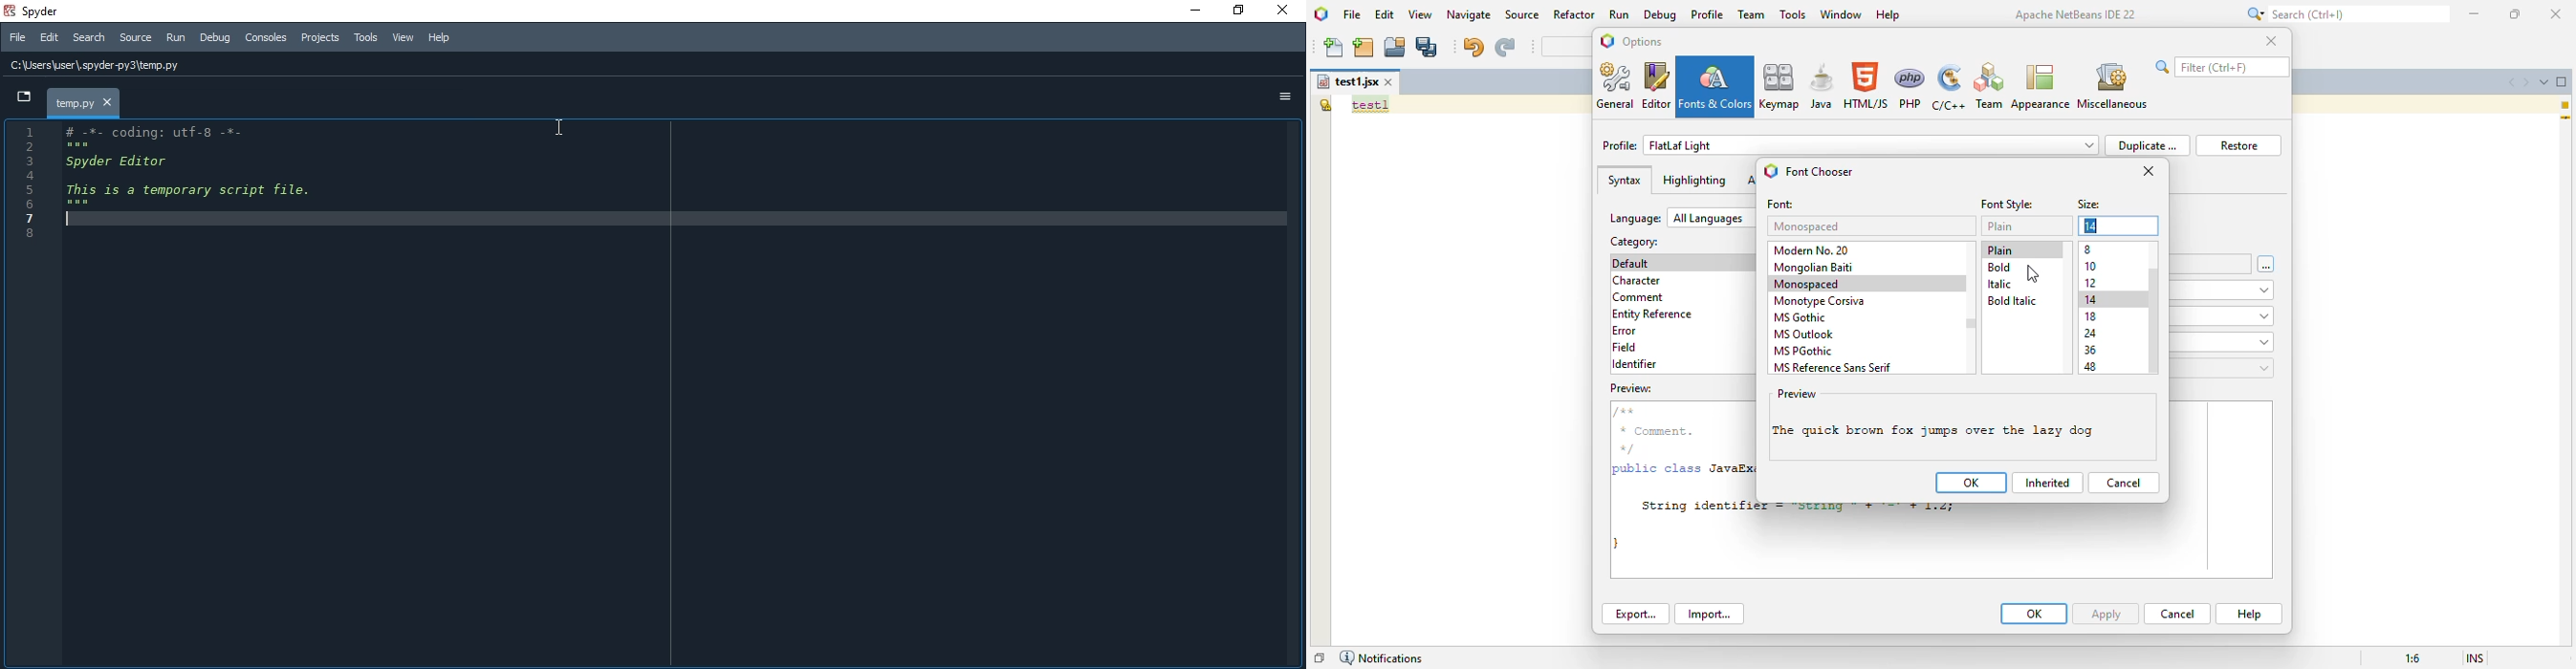 This screenshot has height=672, width=2576. What do you see at coordinates (2001, 250) in the screenshot?
I see `plain` at bounding box center [2001, 250].